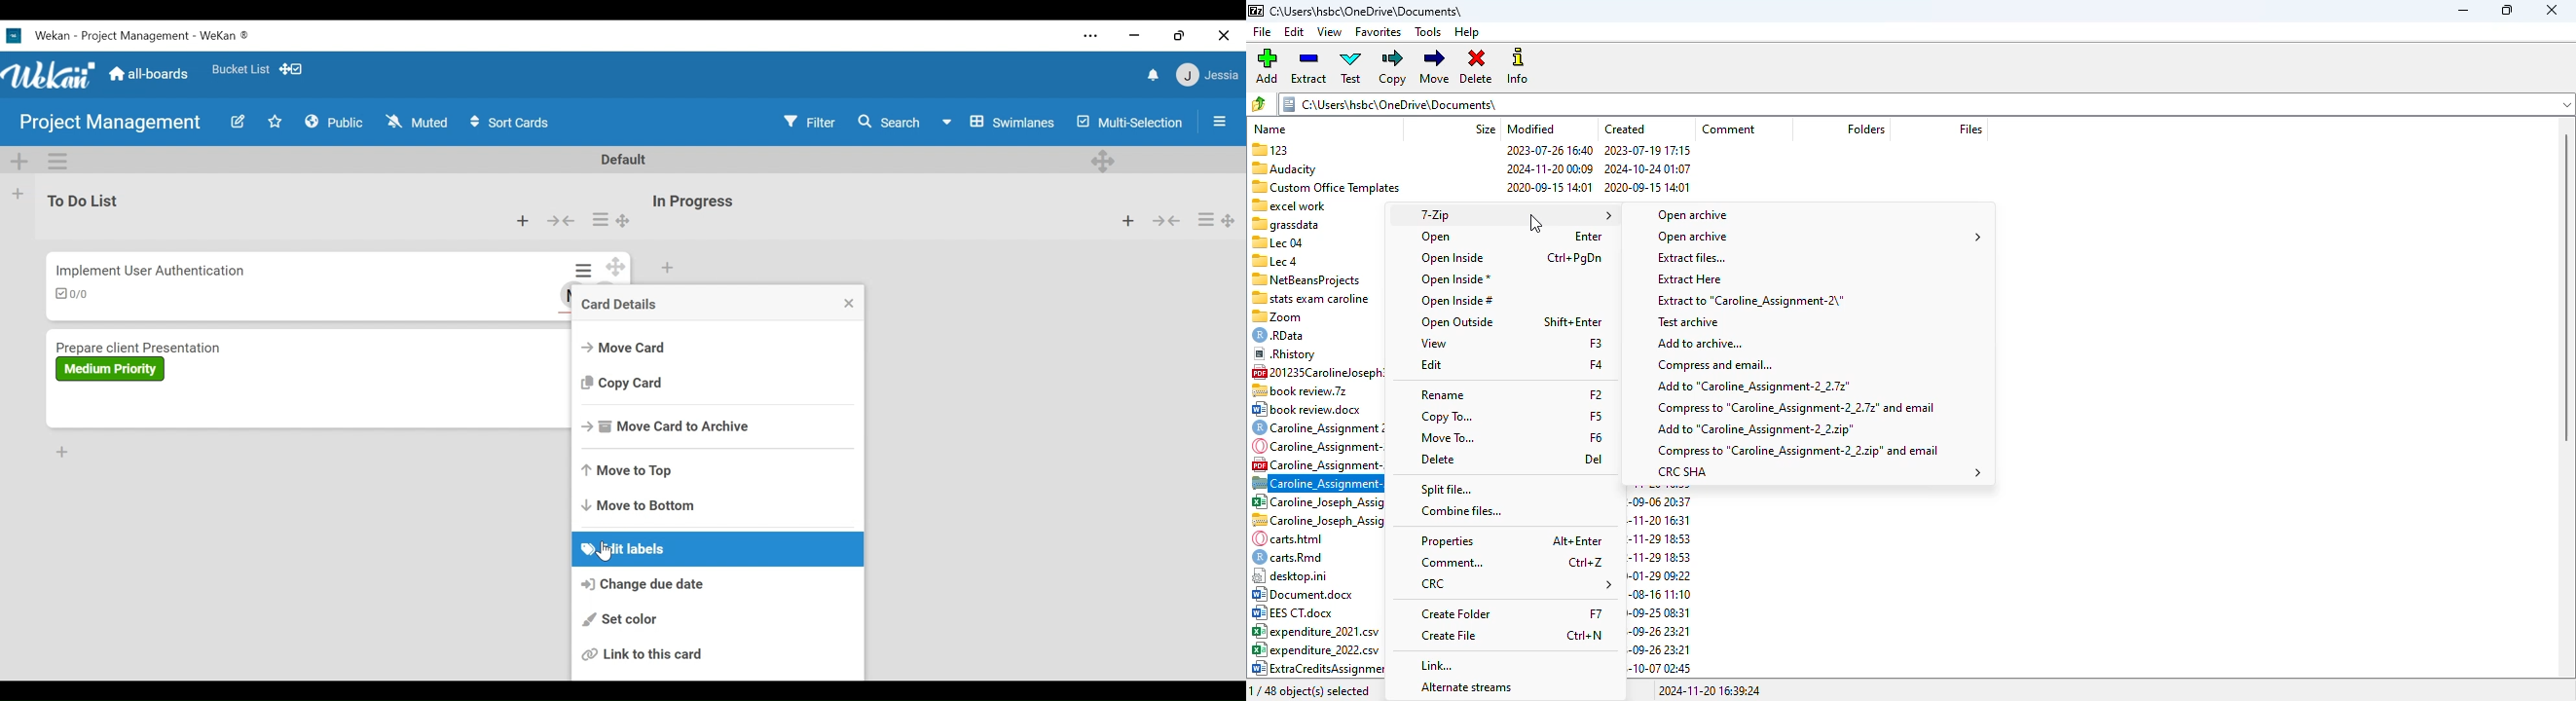  What do you see at coordinates (1308, 66) in the screenshot?
I see `extract` at bounding box center [1308, 66].